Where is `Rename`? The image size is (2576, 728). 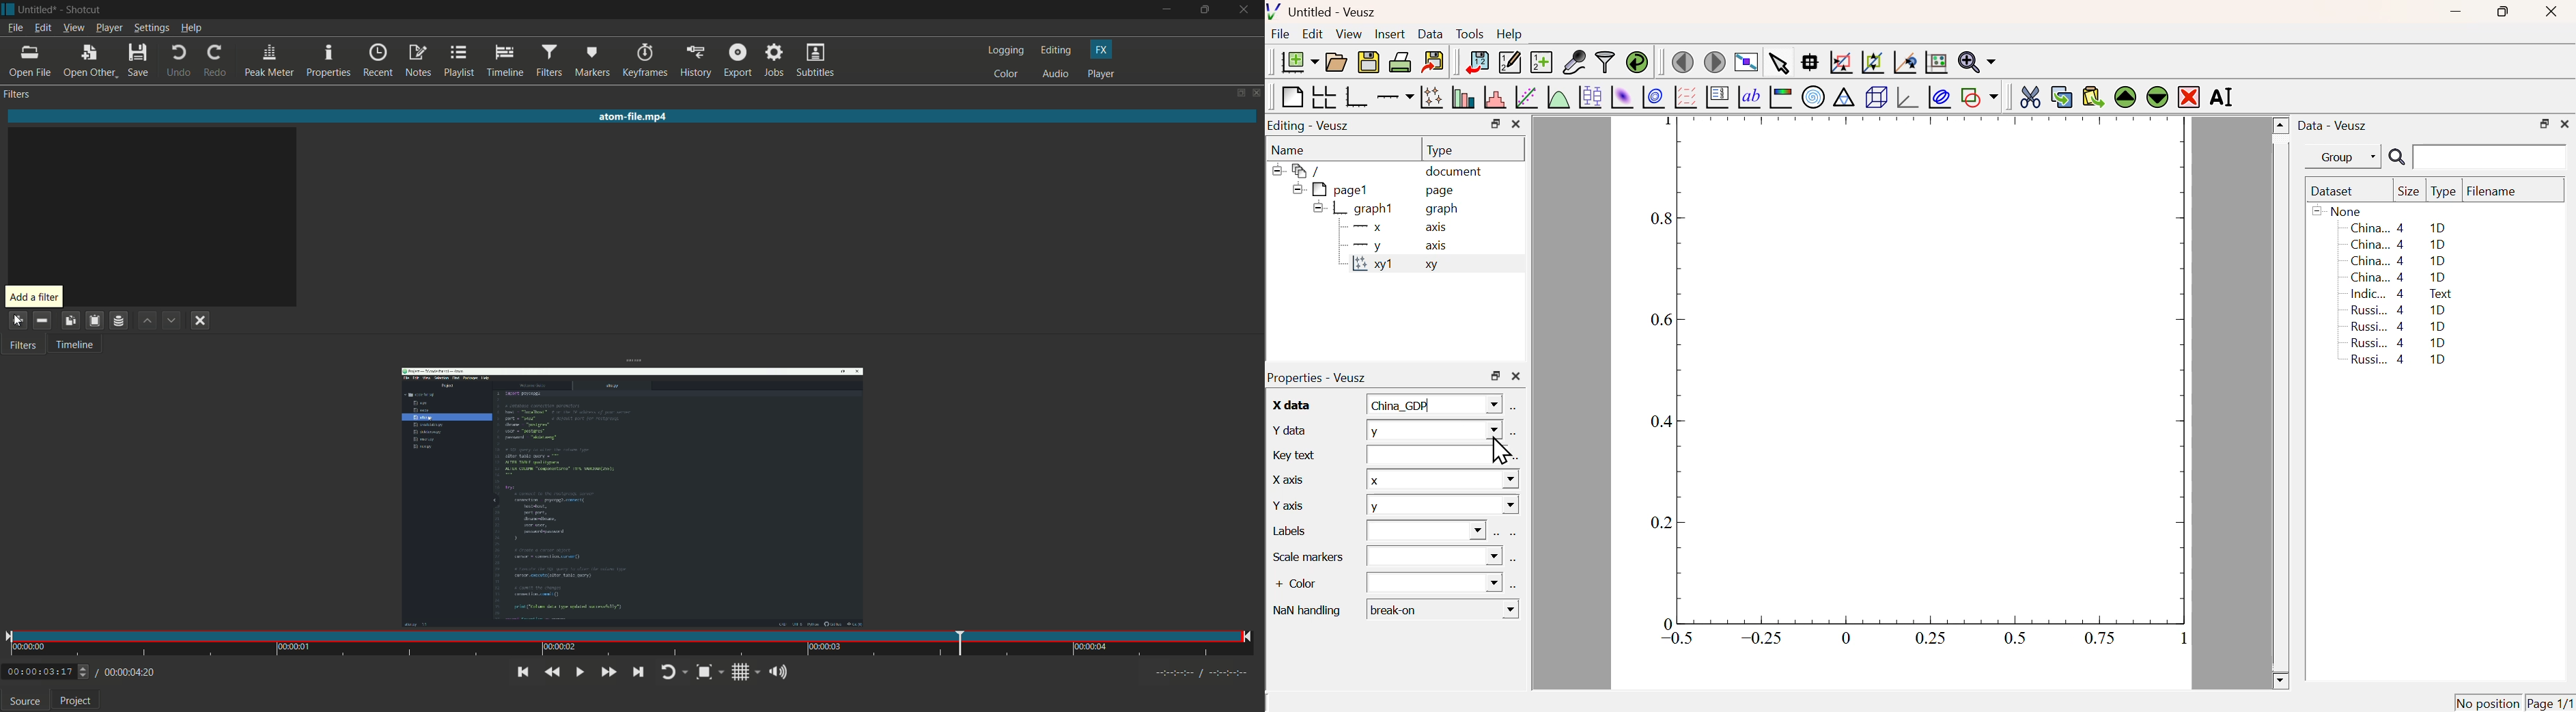 Rename is located at coordinates (2224, 96).